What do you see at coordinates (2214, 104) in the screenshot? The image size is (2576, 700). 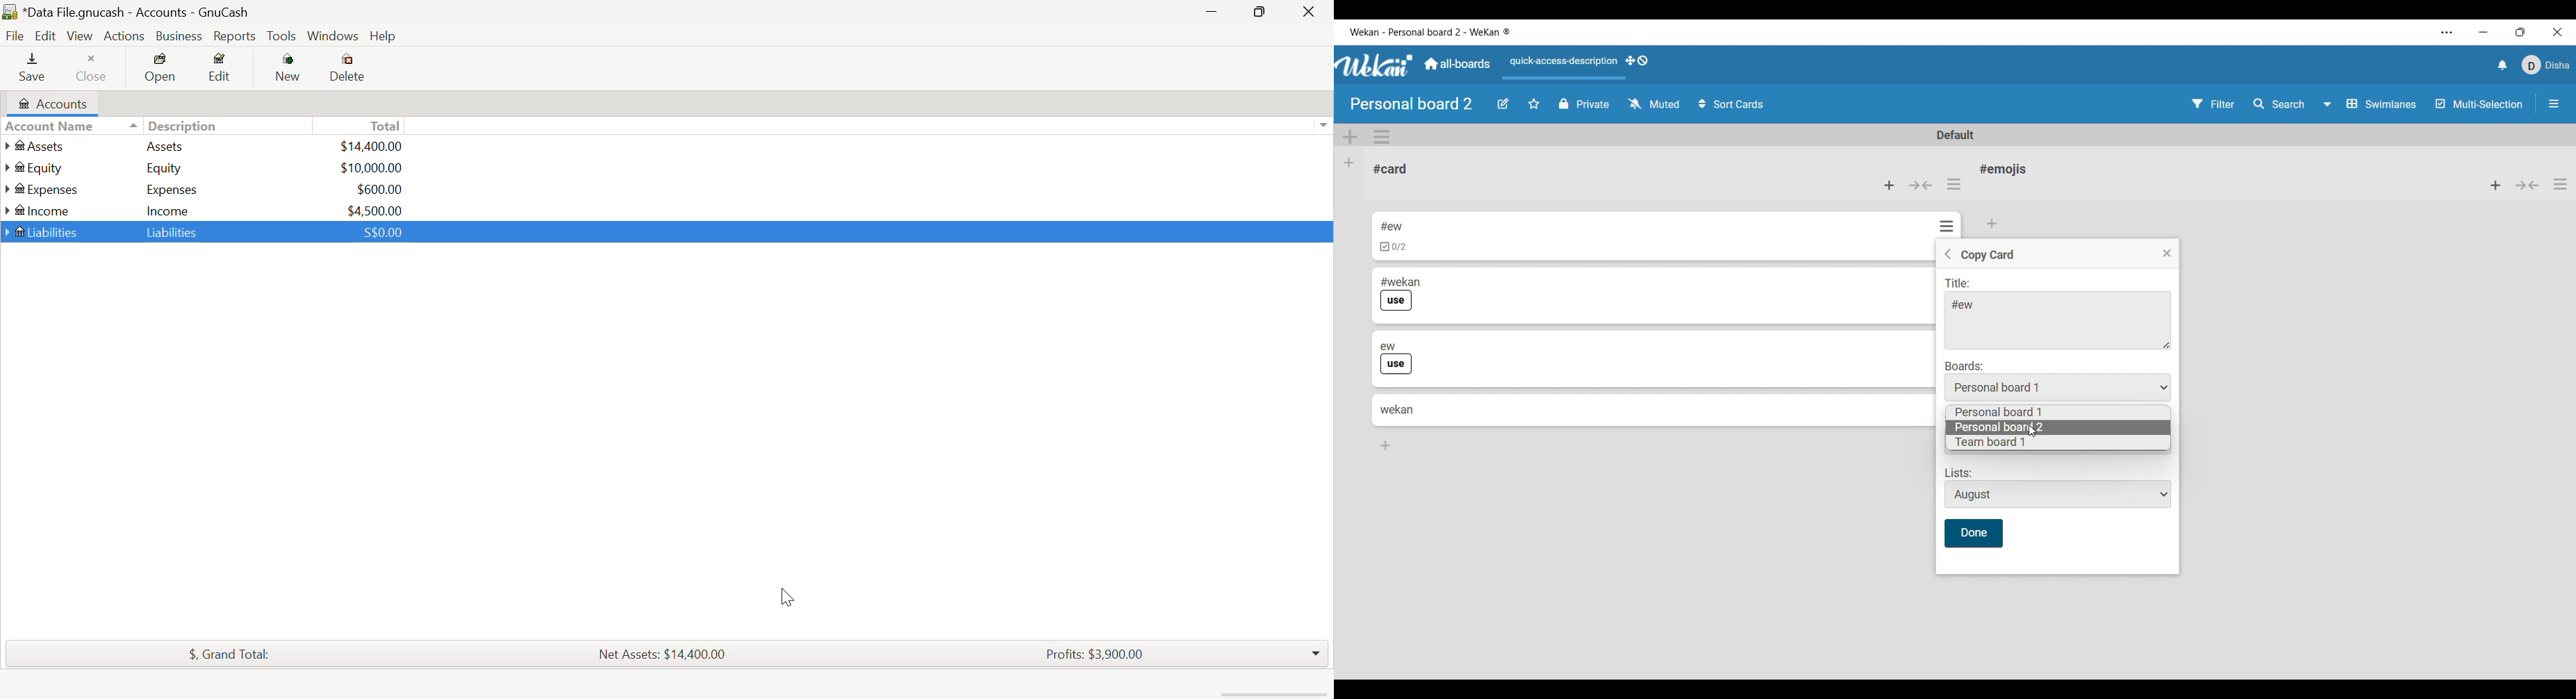 I see `Filter` at bounding box center [2214, 104].